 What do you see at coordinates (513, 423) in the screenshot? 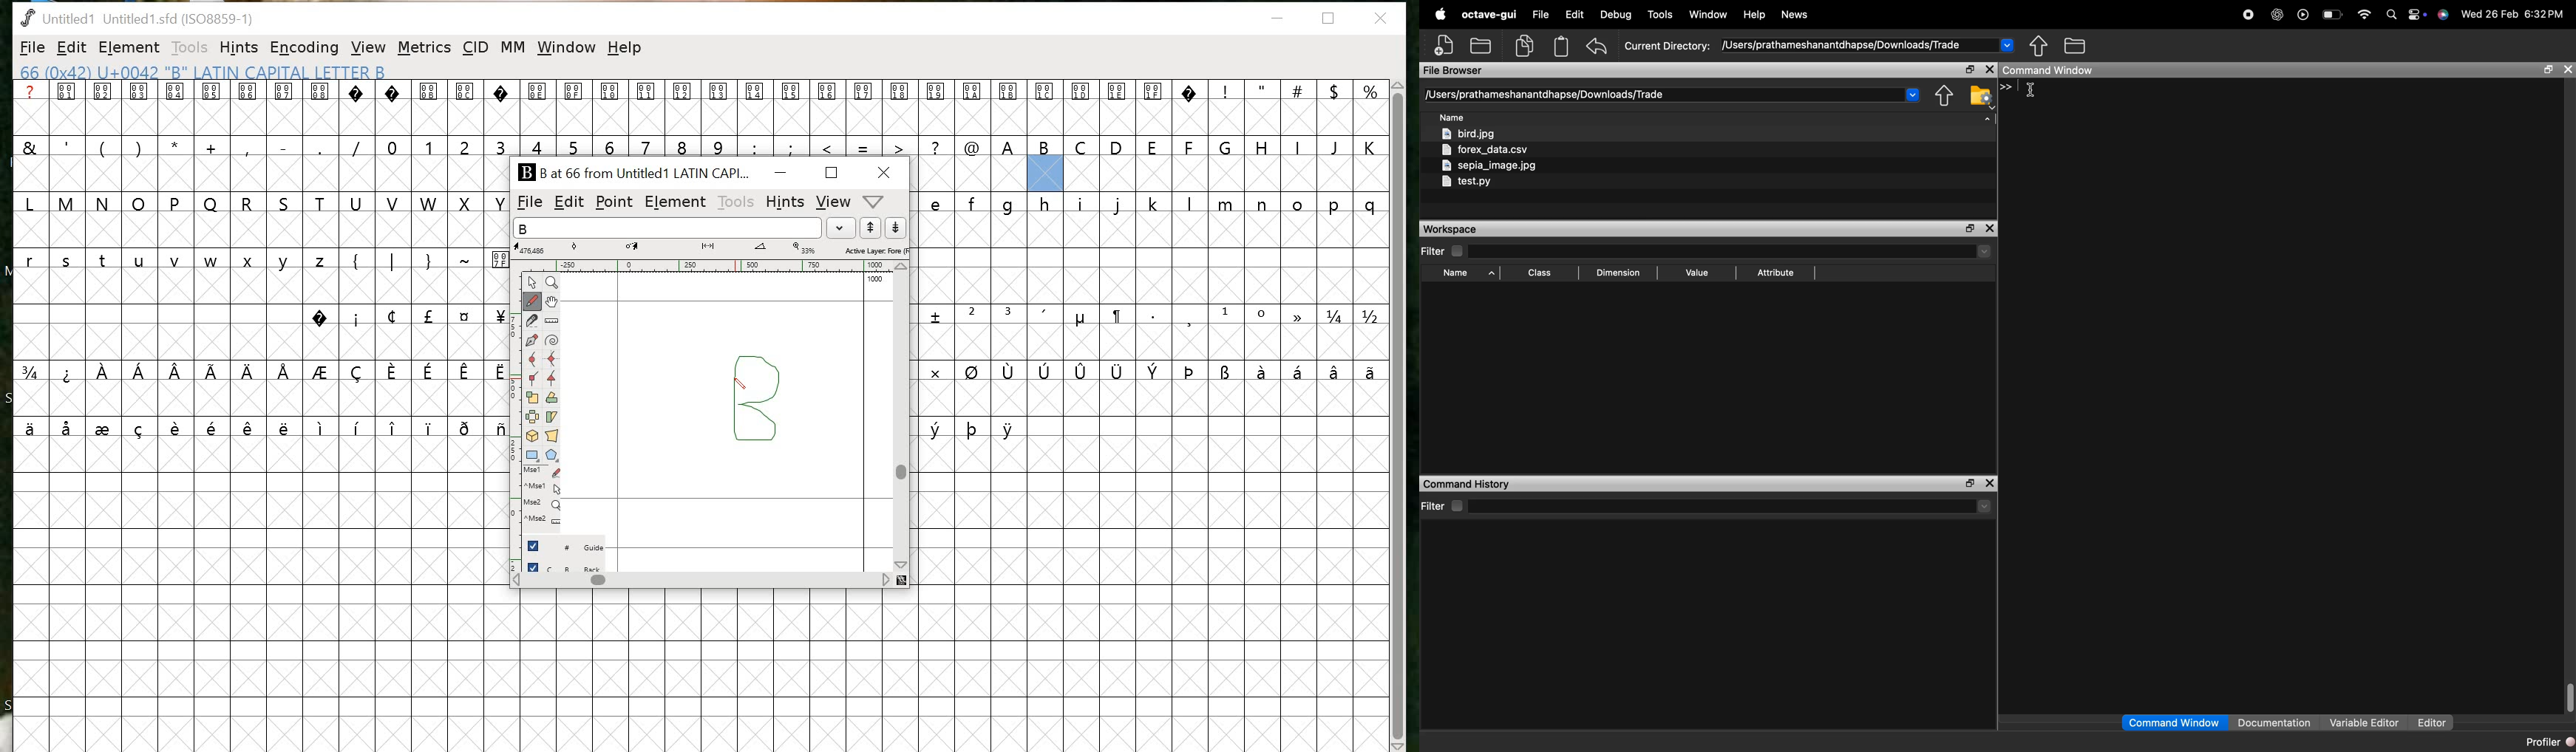
I see `ruler` at bounding box center [513, 423].